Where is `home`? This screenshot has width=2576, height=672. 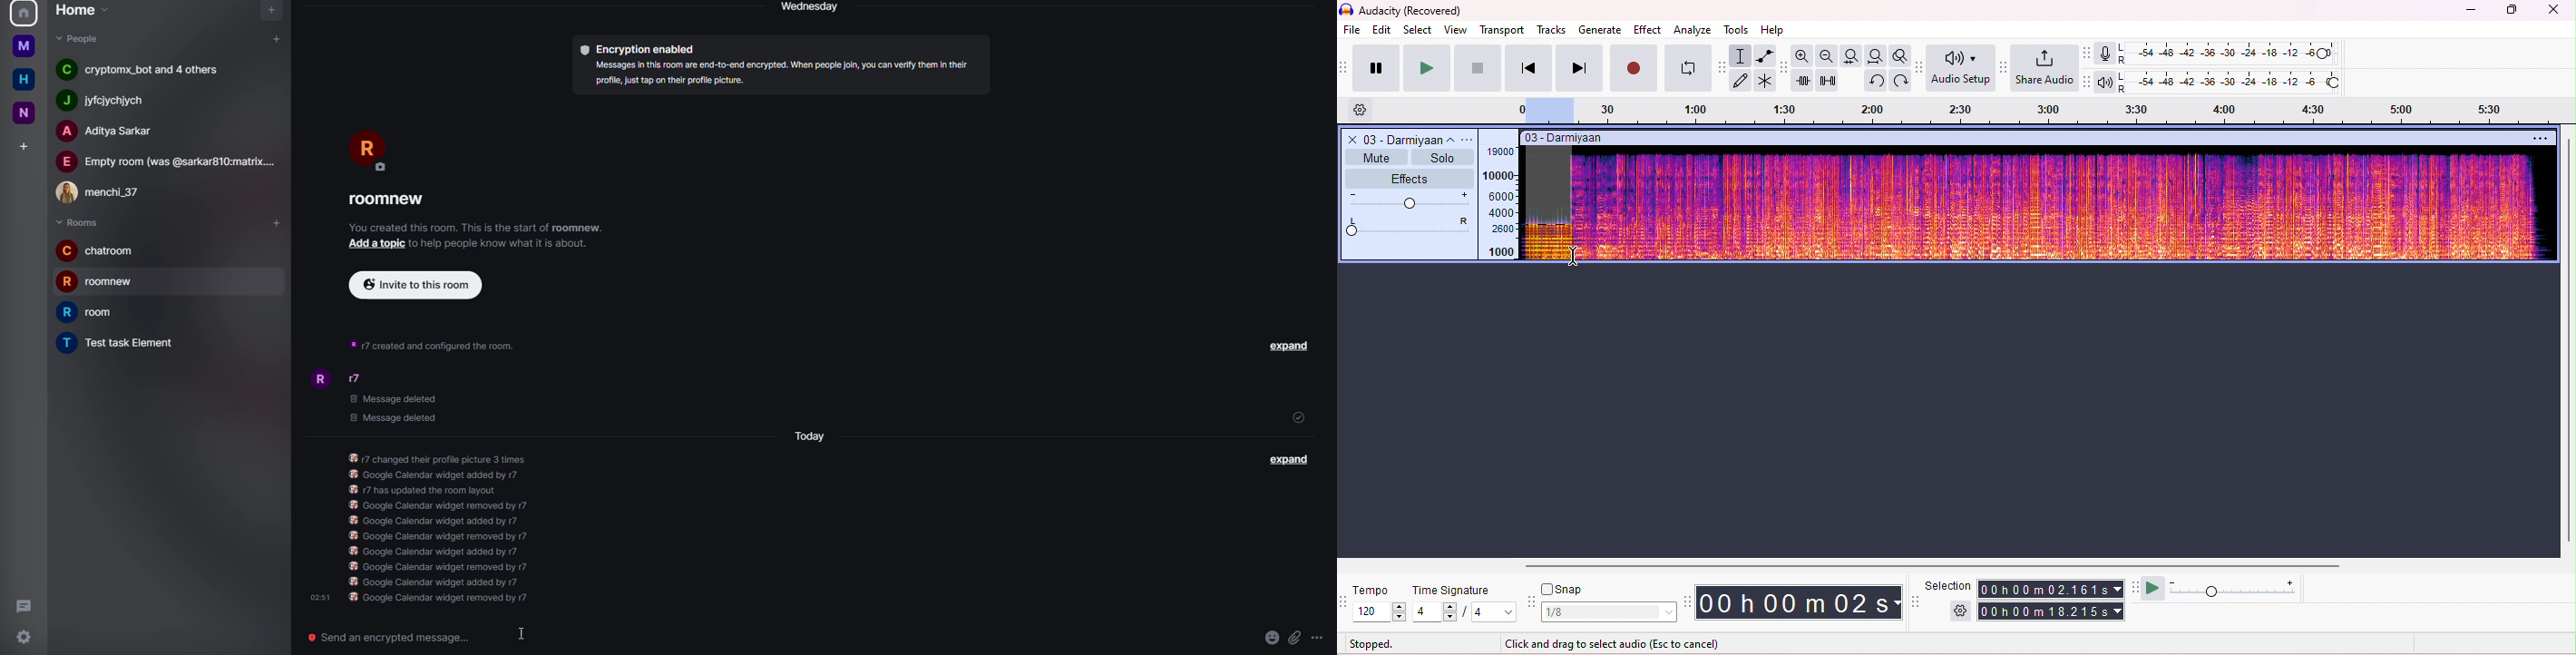 home is located at coordinates (81, 11).